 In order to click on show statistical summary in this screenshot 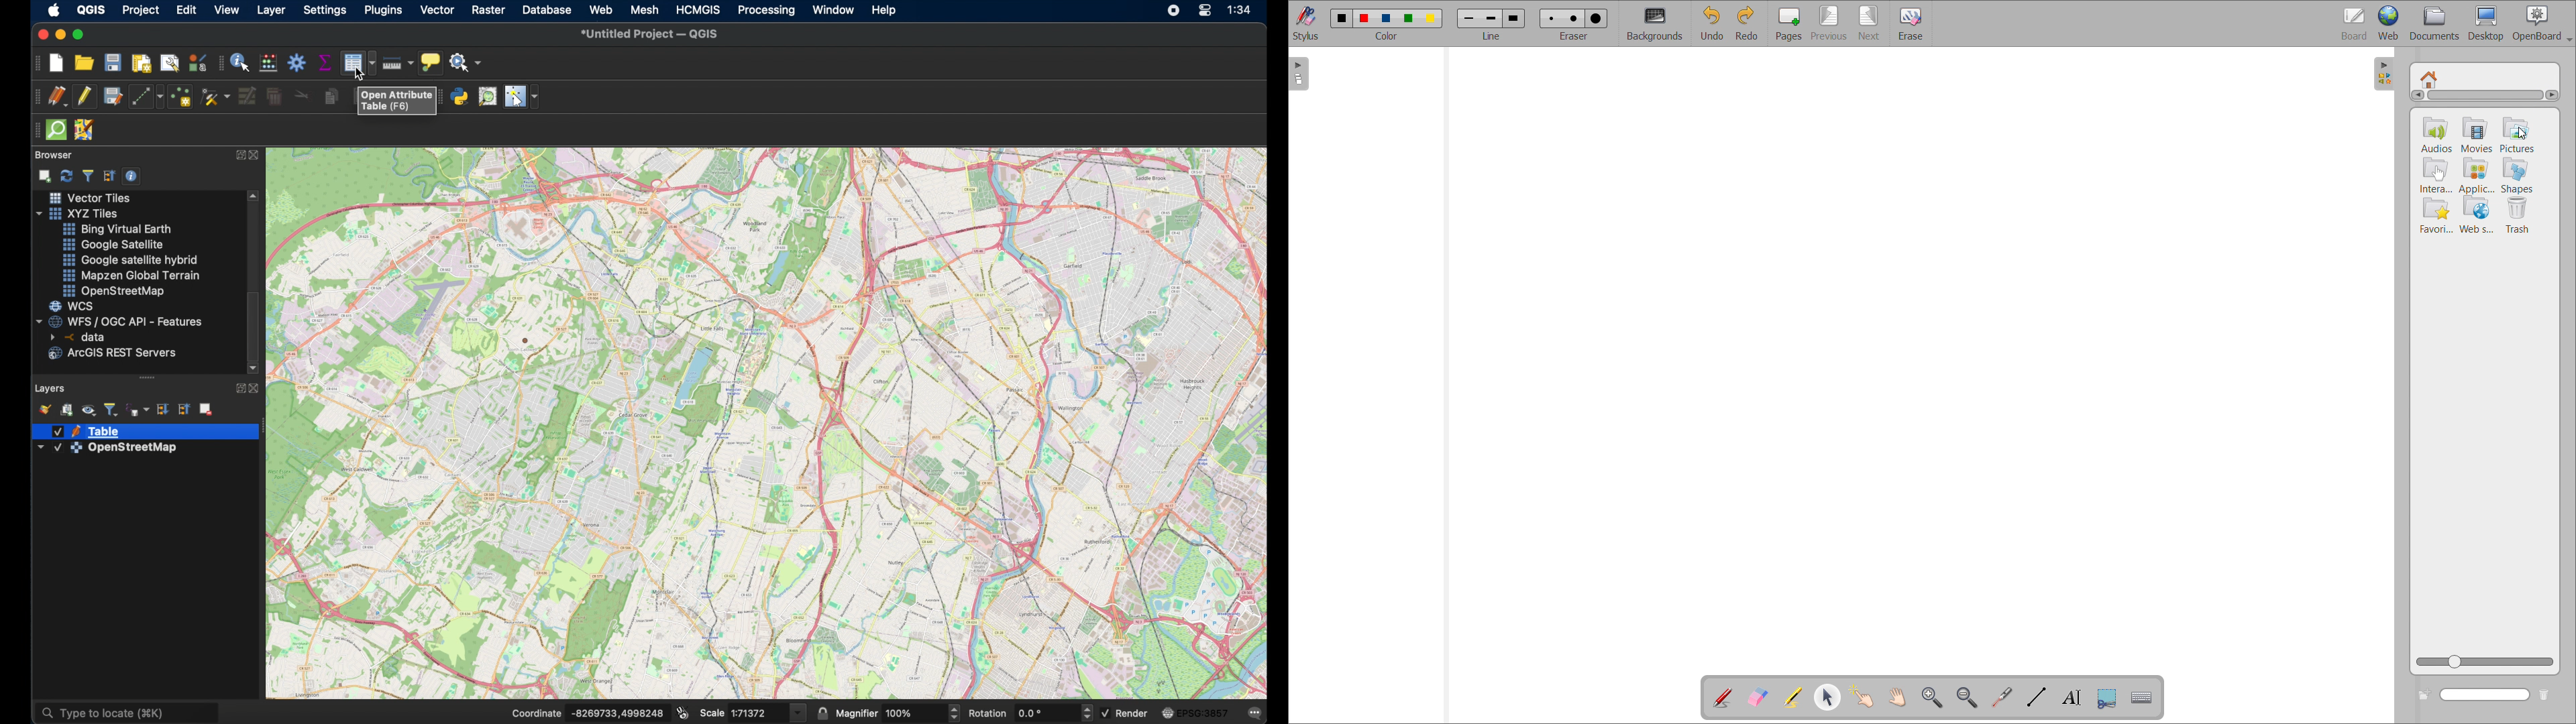, I will do `click(327, 63)`.